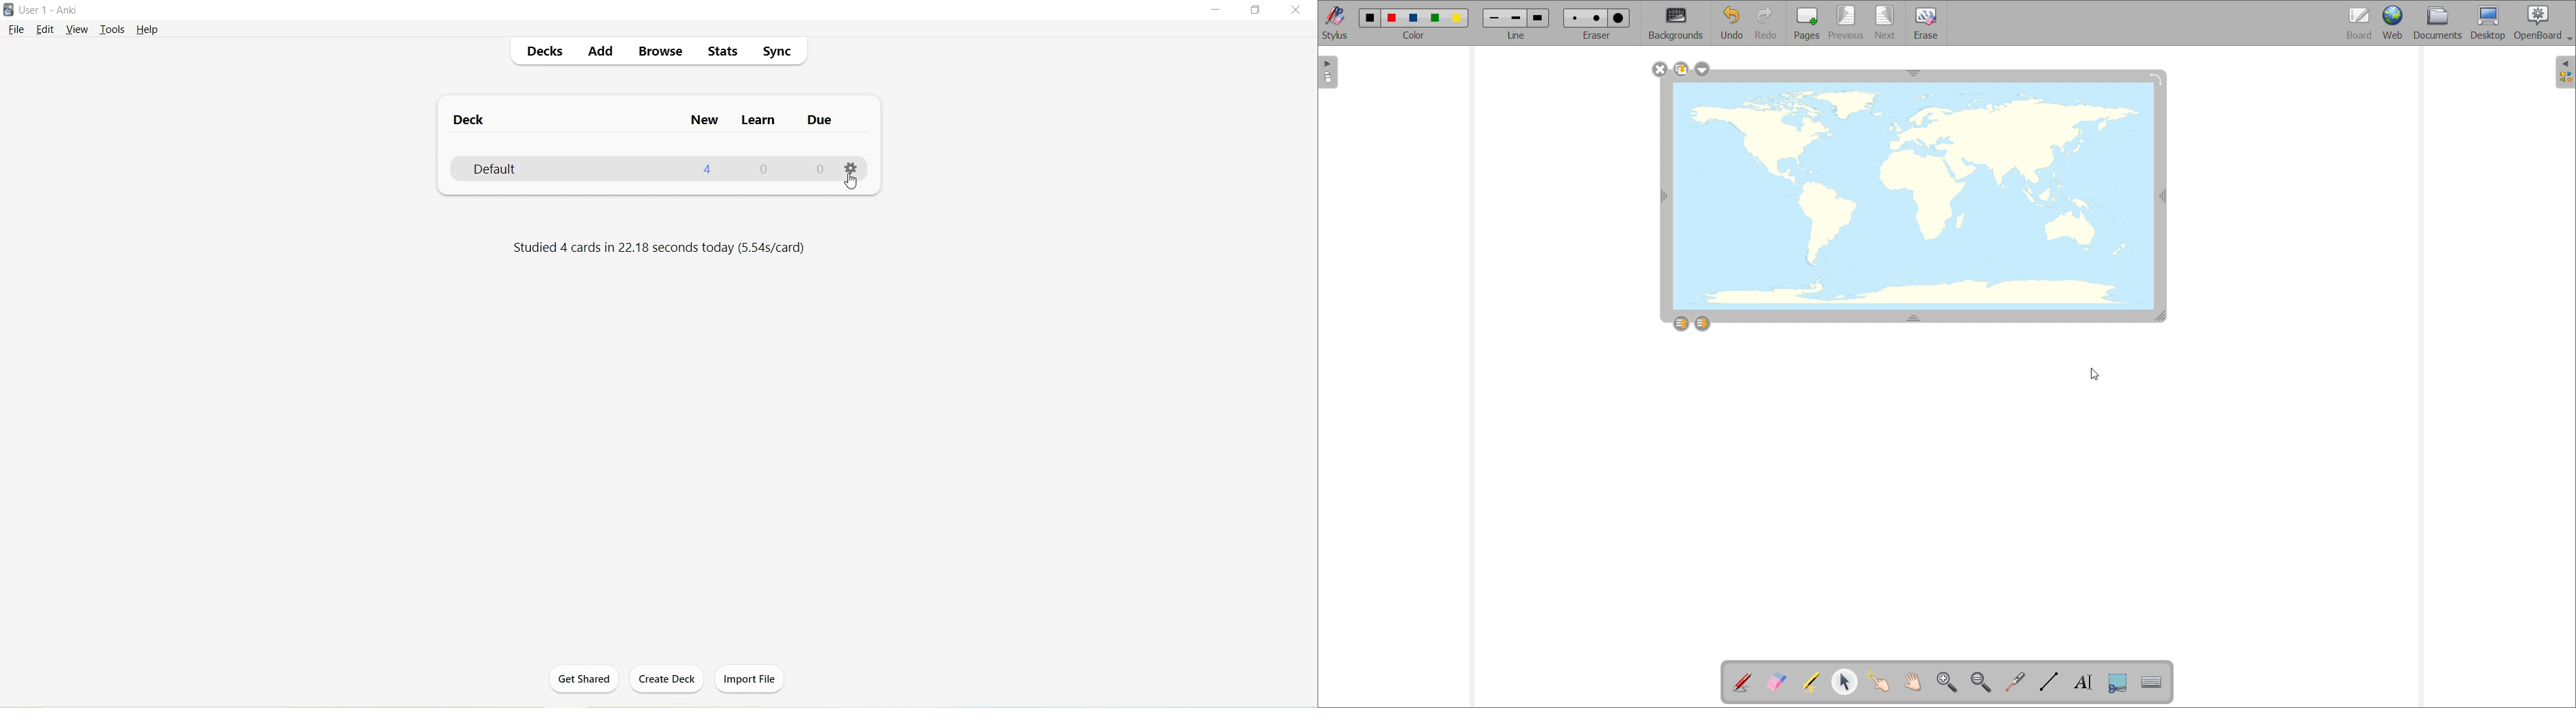 This screenshot has width=2576, height=728. Describe the element at coordinates (2094, 375) in the screenshot. I see `cursor` at that location.